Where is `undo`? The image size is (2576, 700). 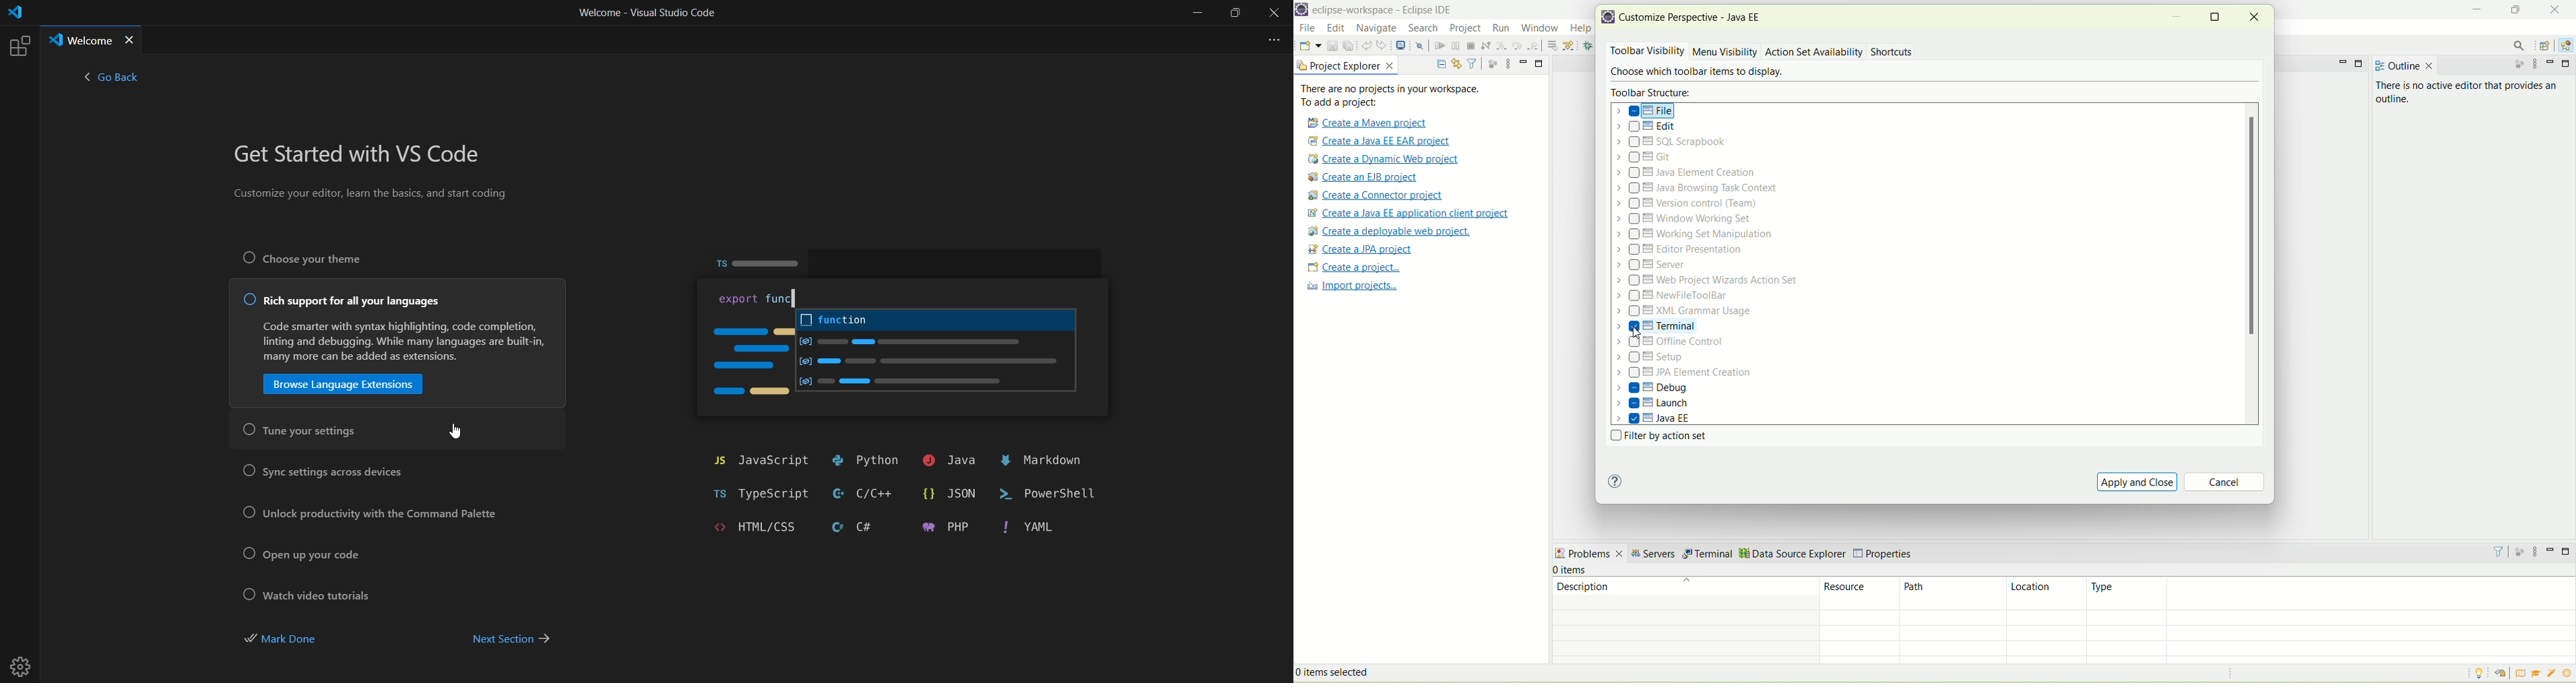
undo is located at coordinates (1366, 47).